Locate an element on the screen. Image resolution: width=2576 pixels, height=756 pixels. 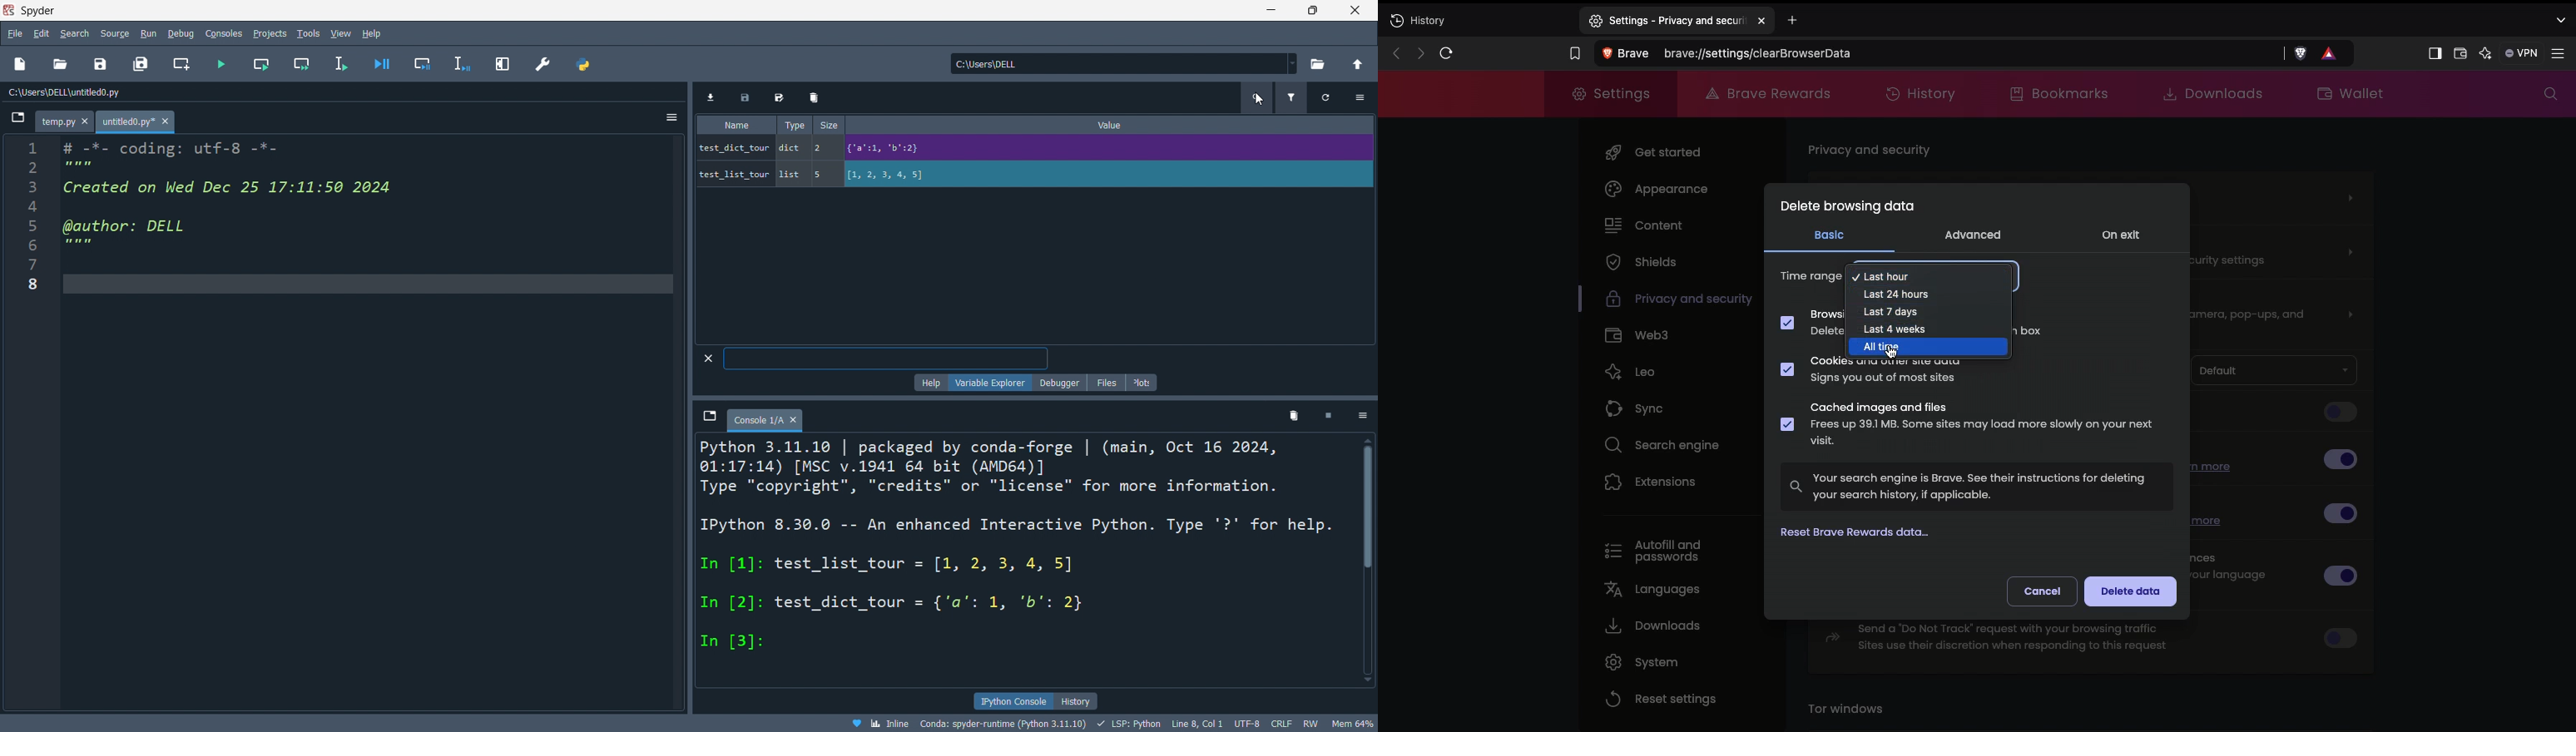
delete is located at coordinates (1296, 415).